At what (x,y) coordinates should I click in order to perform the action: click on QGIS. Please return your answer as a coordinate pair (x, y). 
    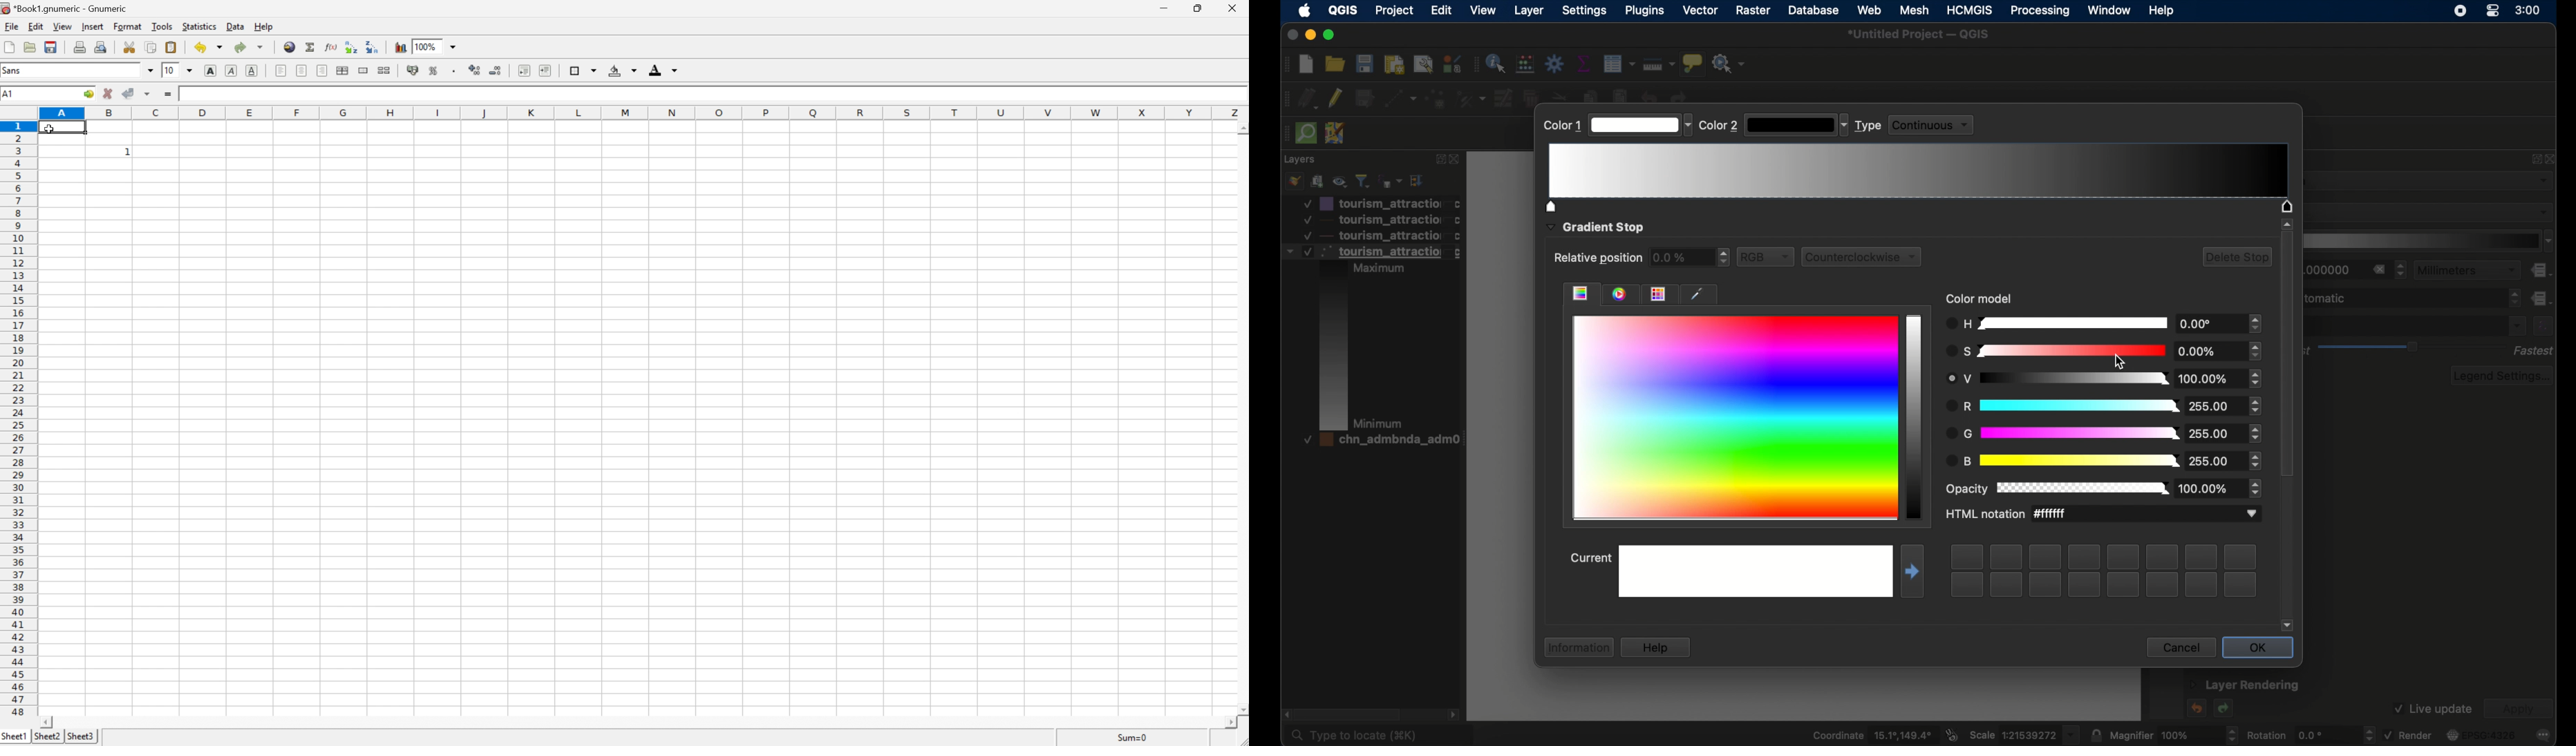
    Looking at the image, I should click on (1342, 10).